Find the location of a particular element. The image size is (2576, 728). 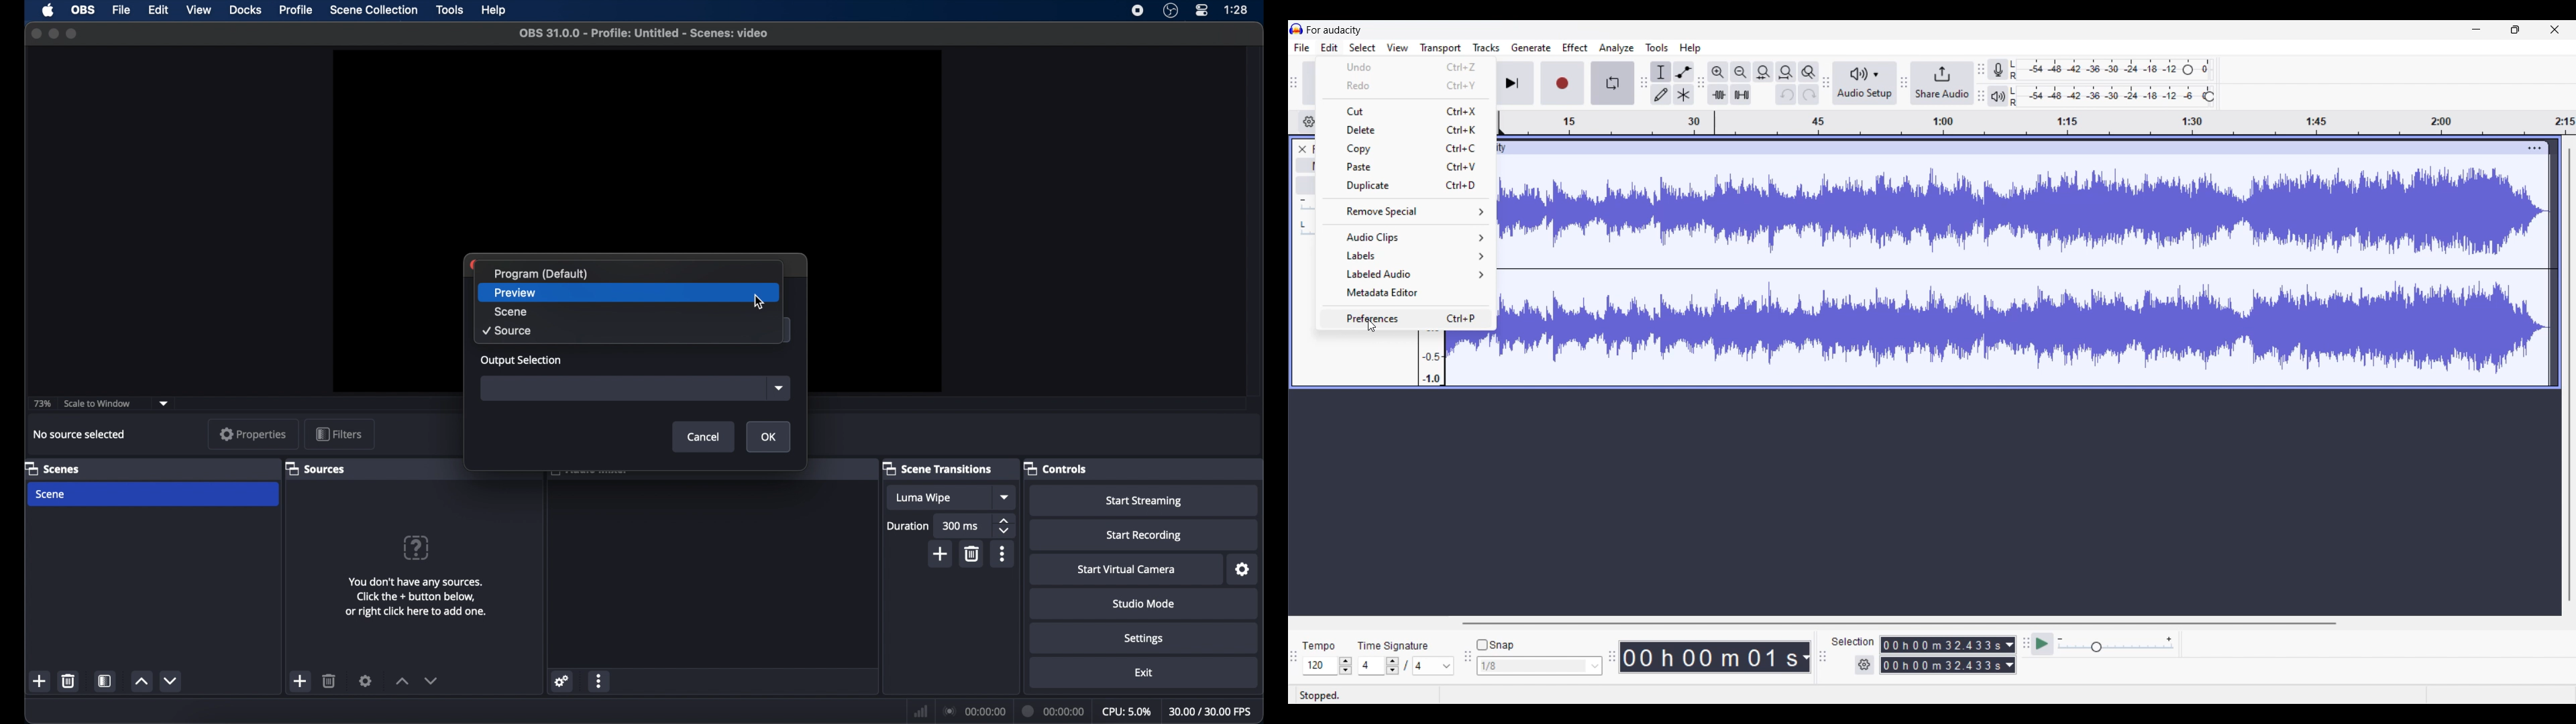

audio mixer is located at coordinates (590, 475).